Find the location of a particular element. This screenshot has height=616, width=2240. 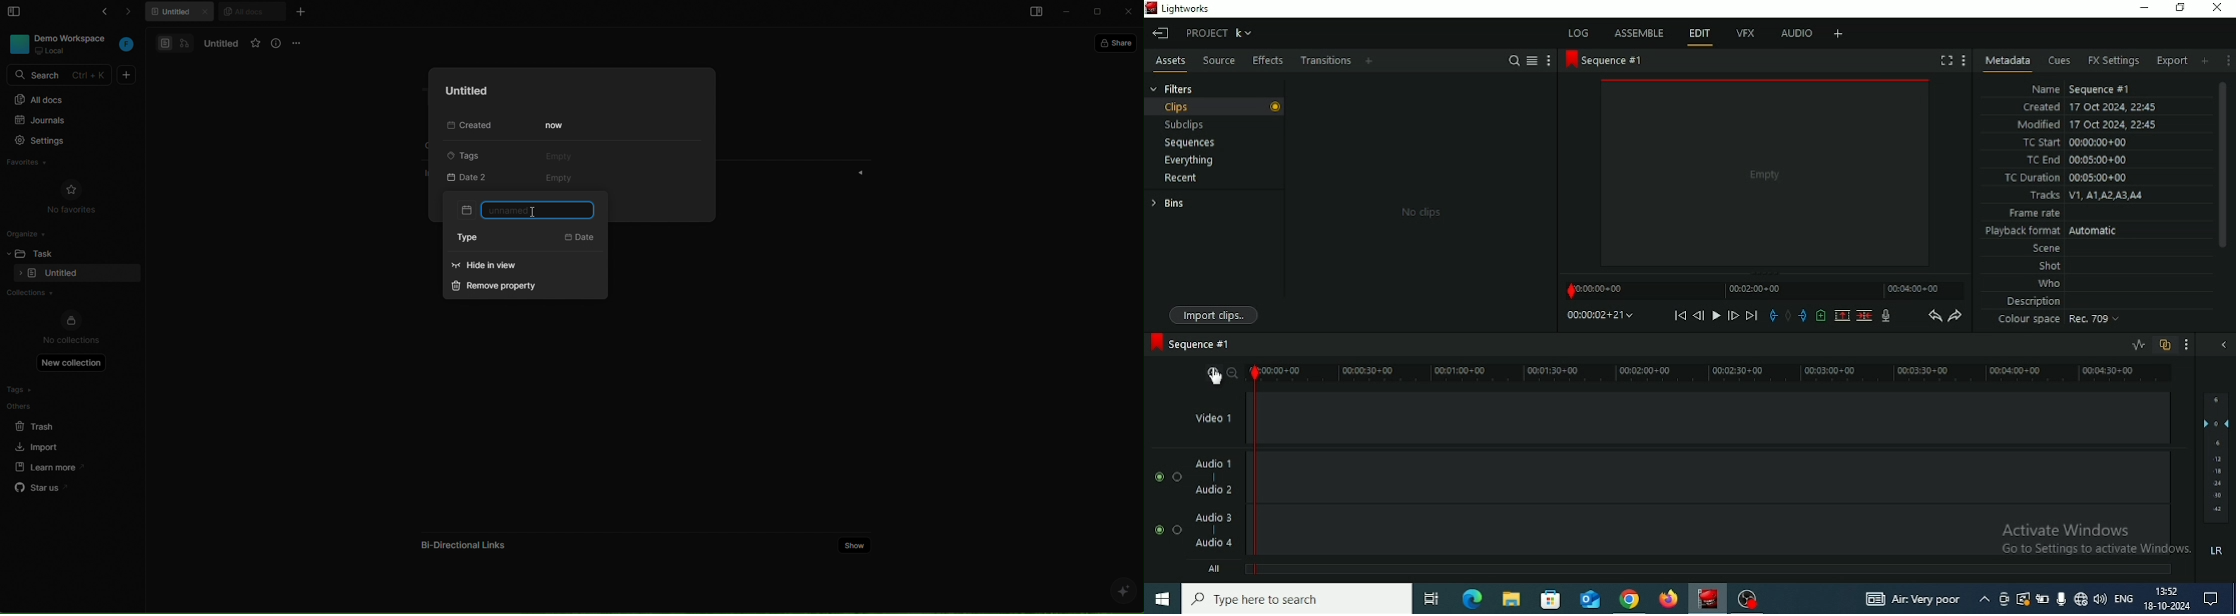

All is located at coordinates (1215, 569).